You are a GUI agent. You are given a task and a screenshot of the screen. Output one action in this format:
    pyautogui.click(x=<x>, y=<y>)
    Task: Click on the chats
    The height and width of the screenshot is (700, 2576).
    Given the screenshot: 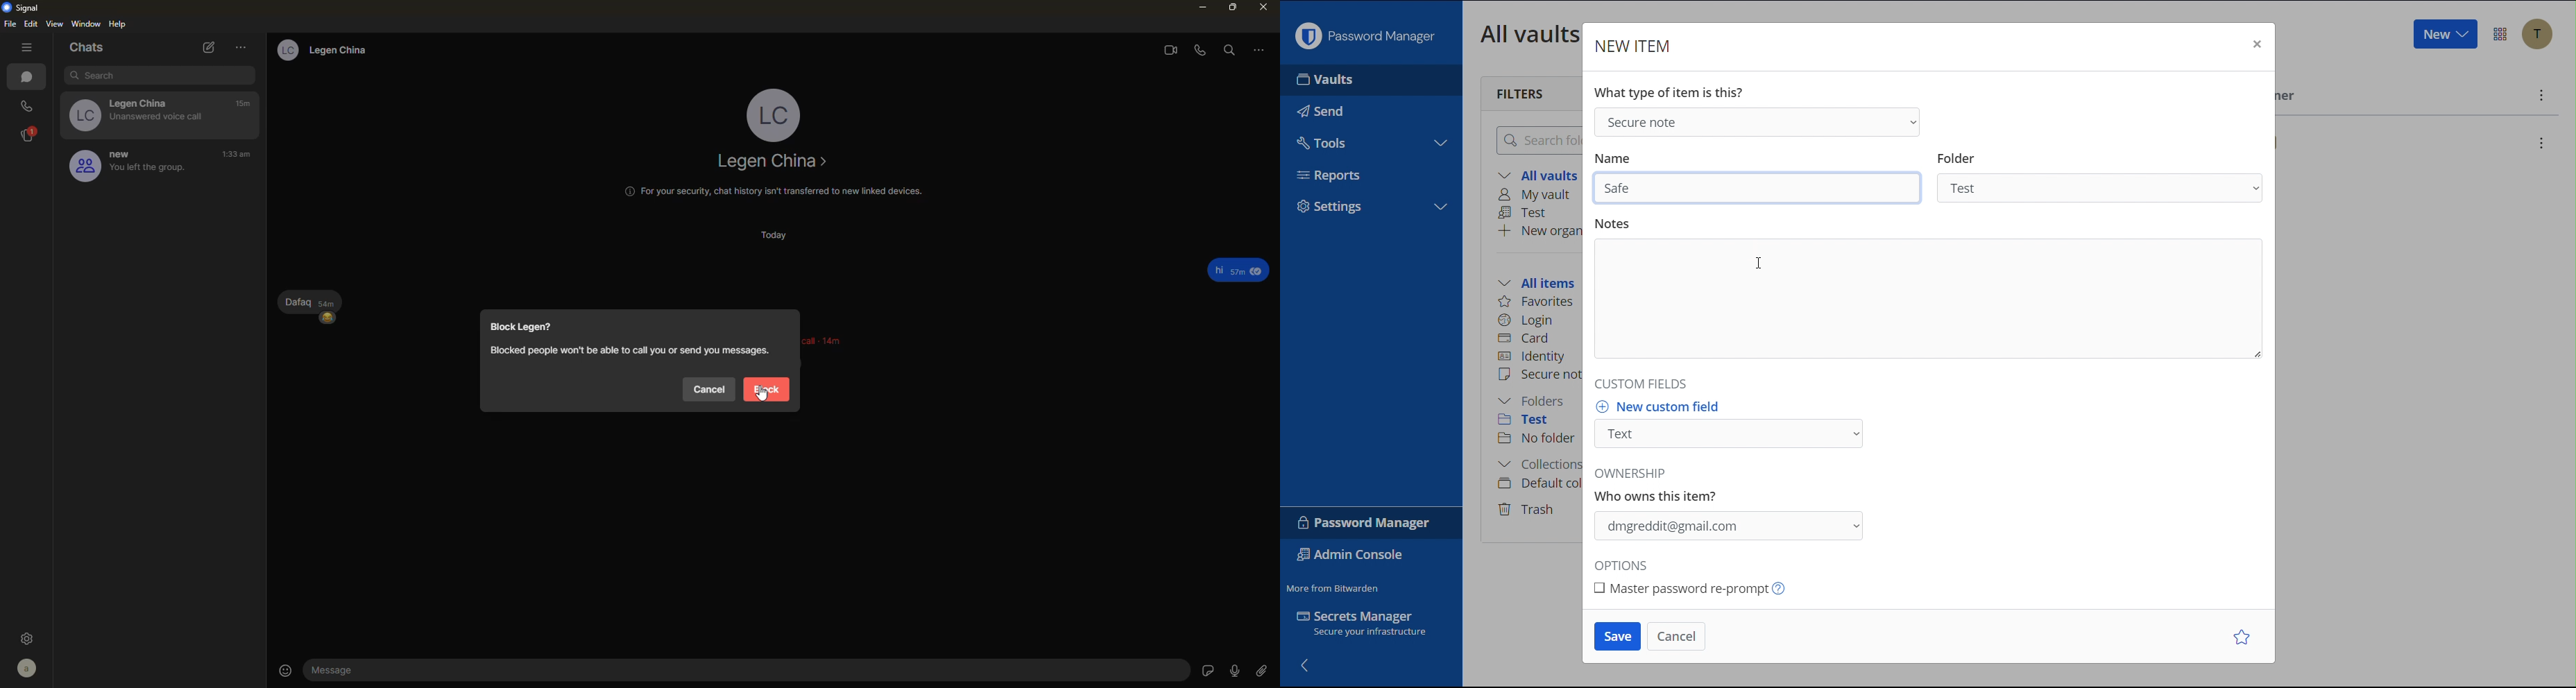 What is the action you would take?
    pyautogui.click(x=29, y=79)
    